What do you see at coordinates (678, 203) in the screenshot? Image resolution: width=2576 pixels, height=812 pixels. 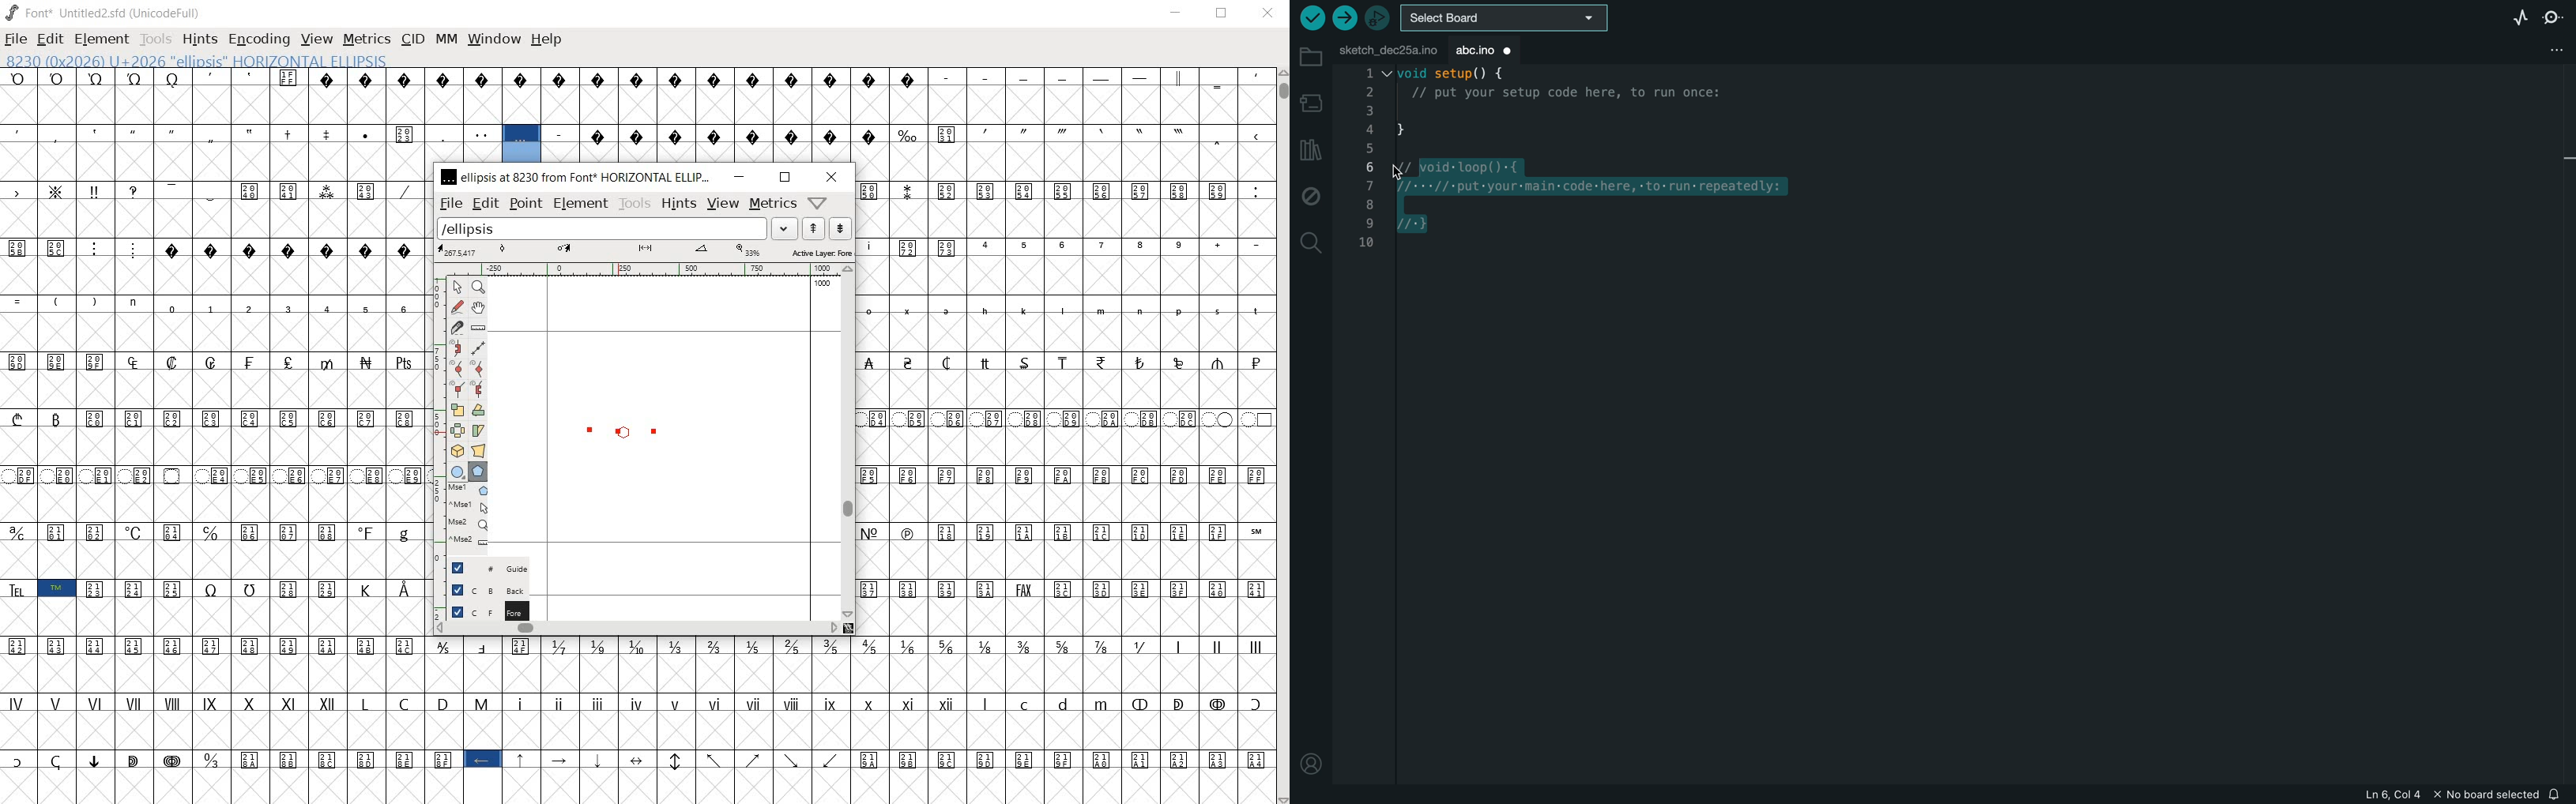 I see `hints` at bounding box center [678, 203].